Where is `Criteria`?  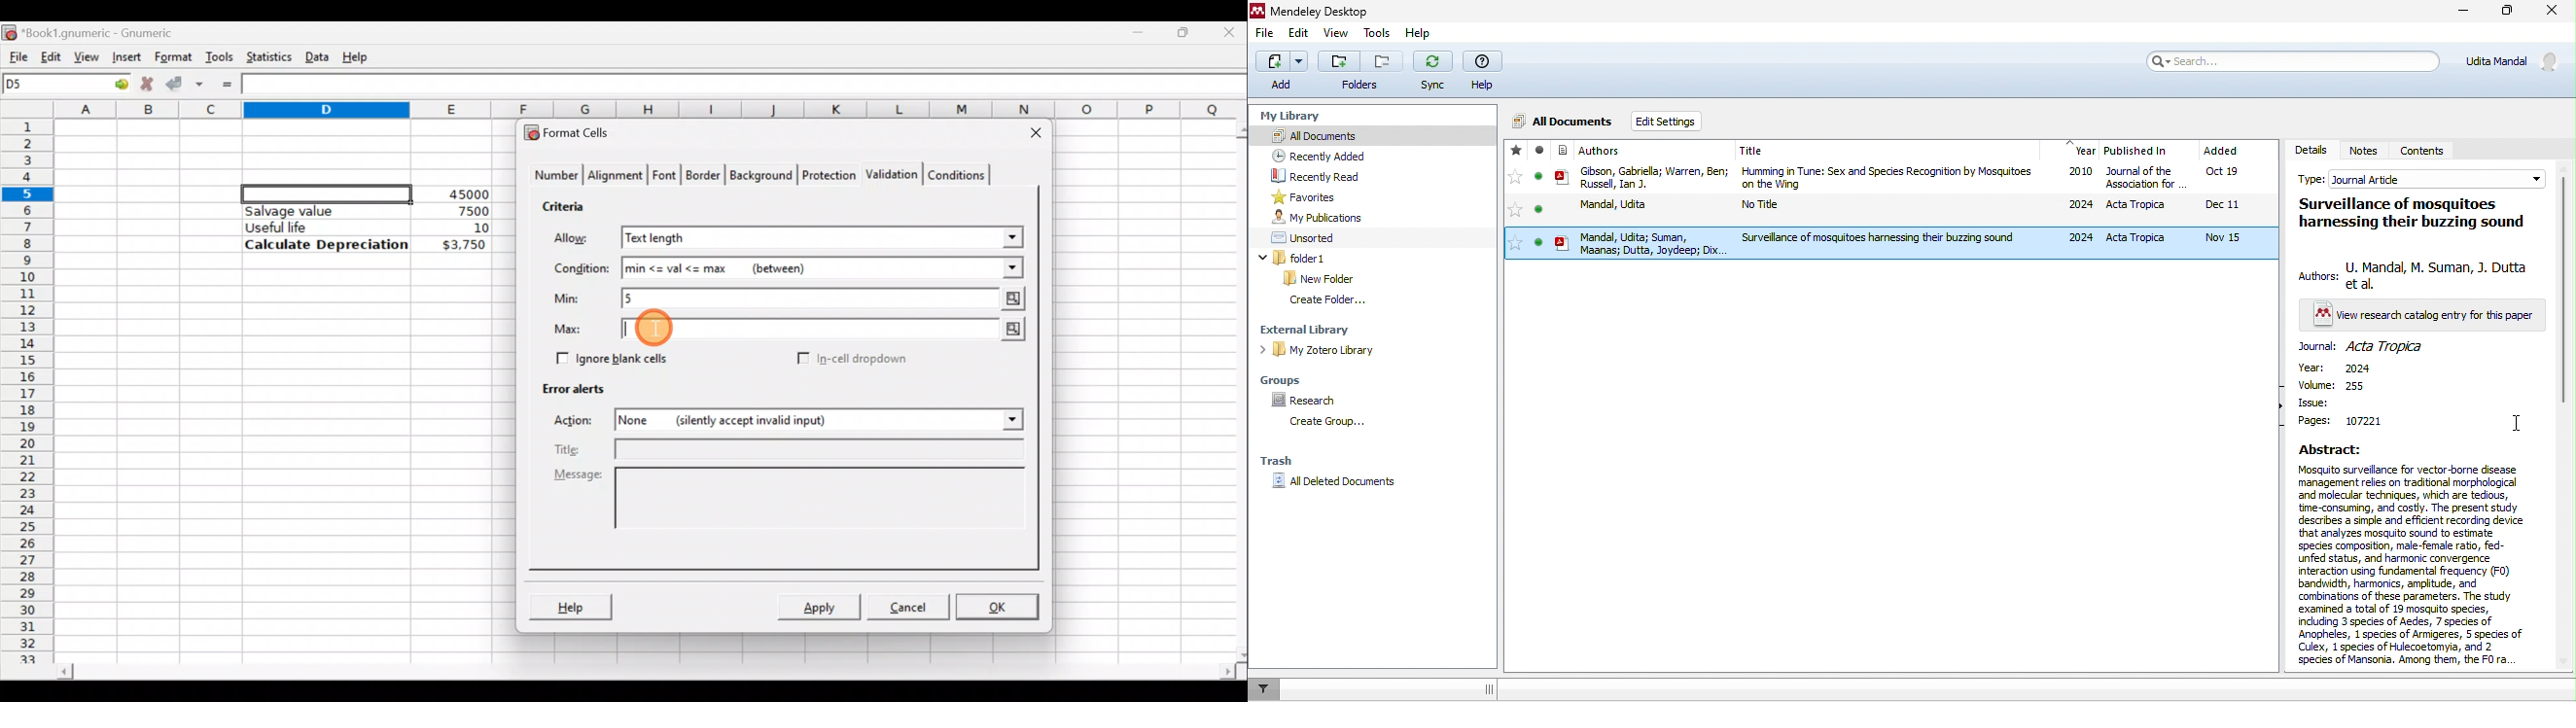
Criteria is located at coordinates (568, 204).